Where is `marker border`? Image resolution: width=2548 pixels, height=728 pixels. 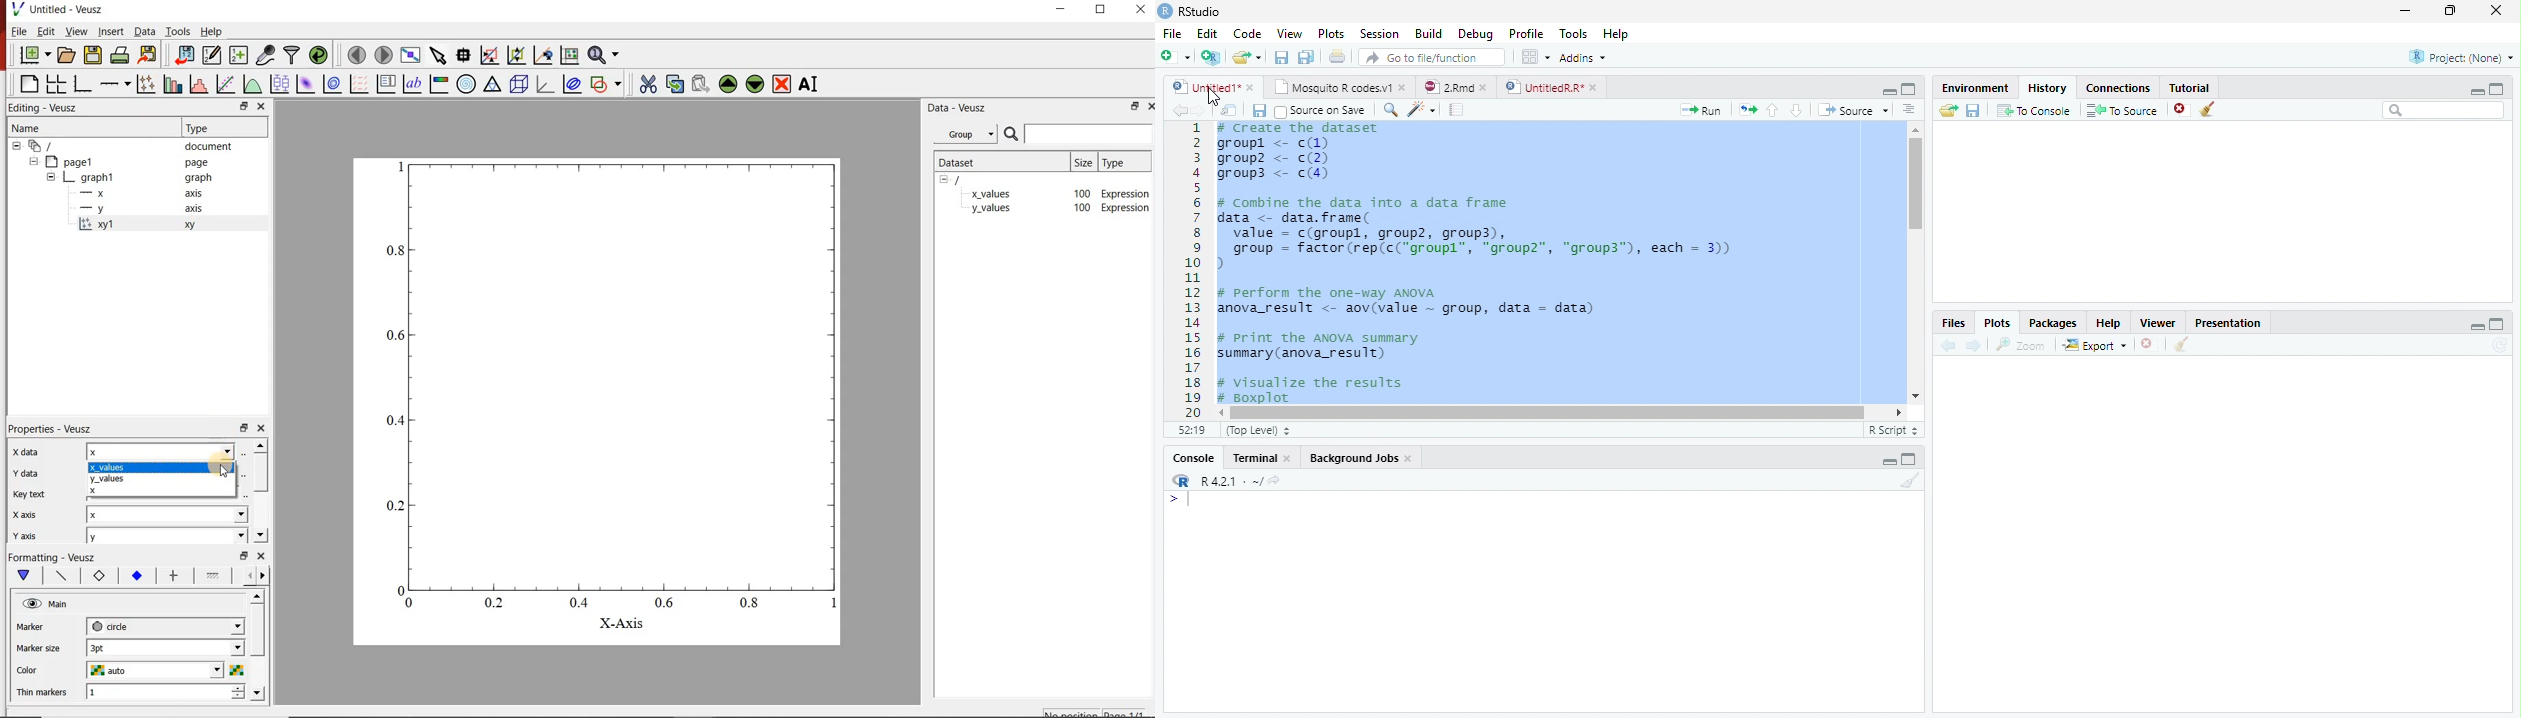
marker border is located at coordinates (98, 576).